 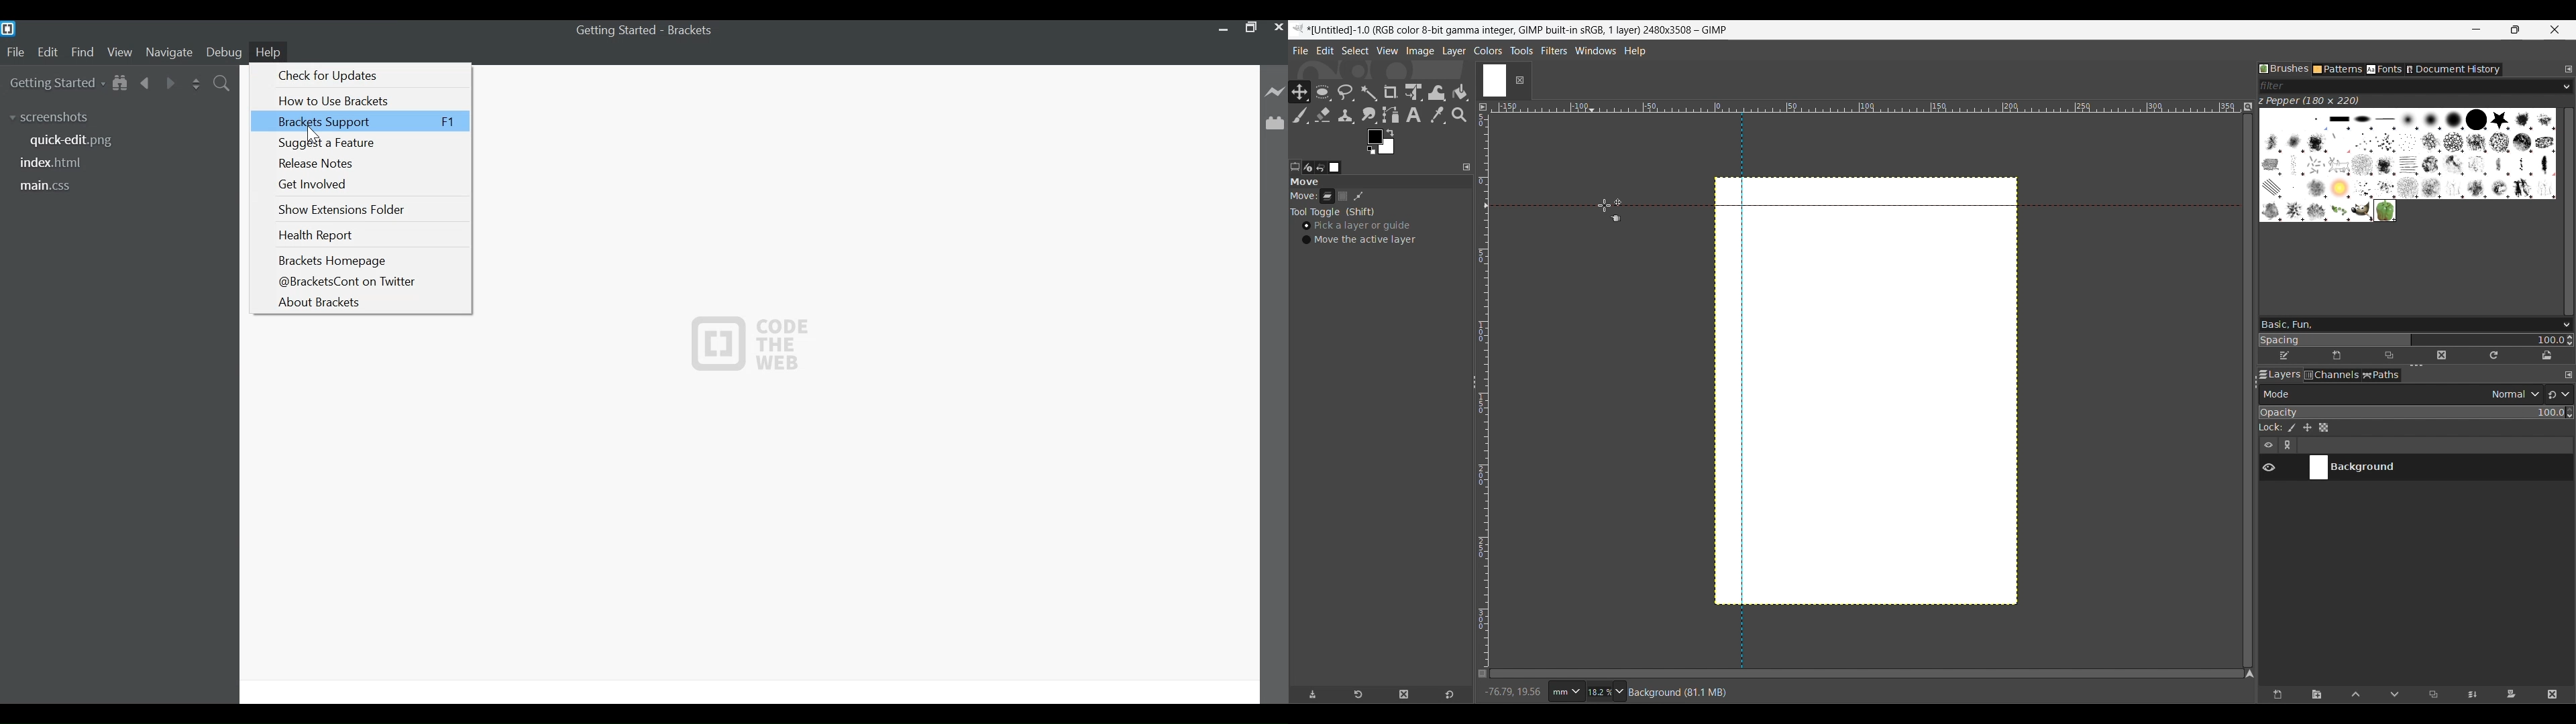 What do you see at coordinates (1322, 115) in the screenshot?
I see `Eraser tool` at bounding box center [1322, 115].